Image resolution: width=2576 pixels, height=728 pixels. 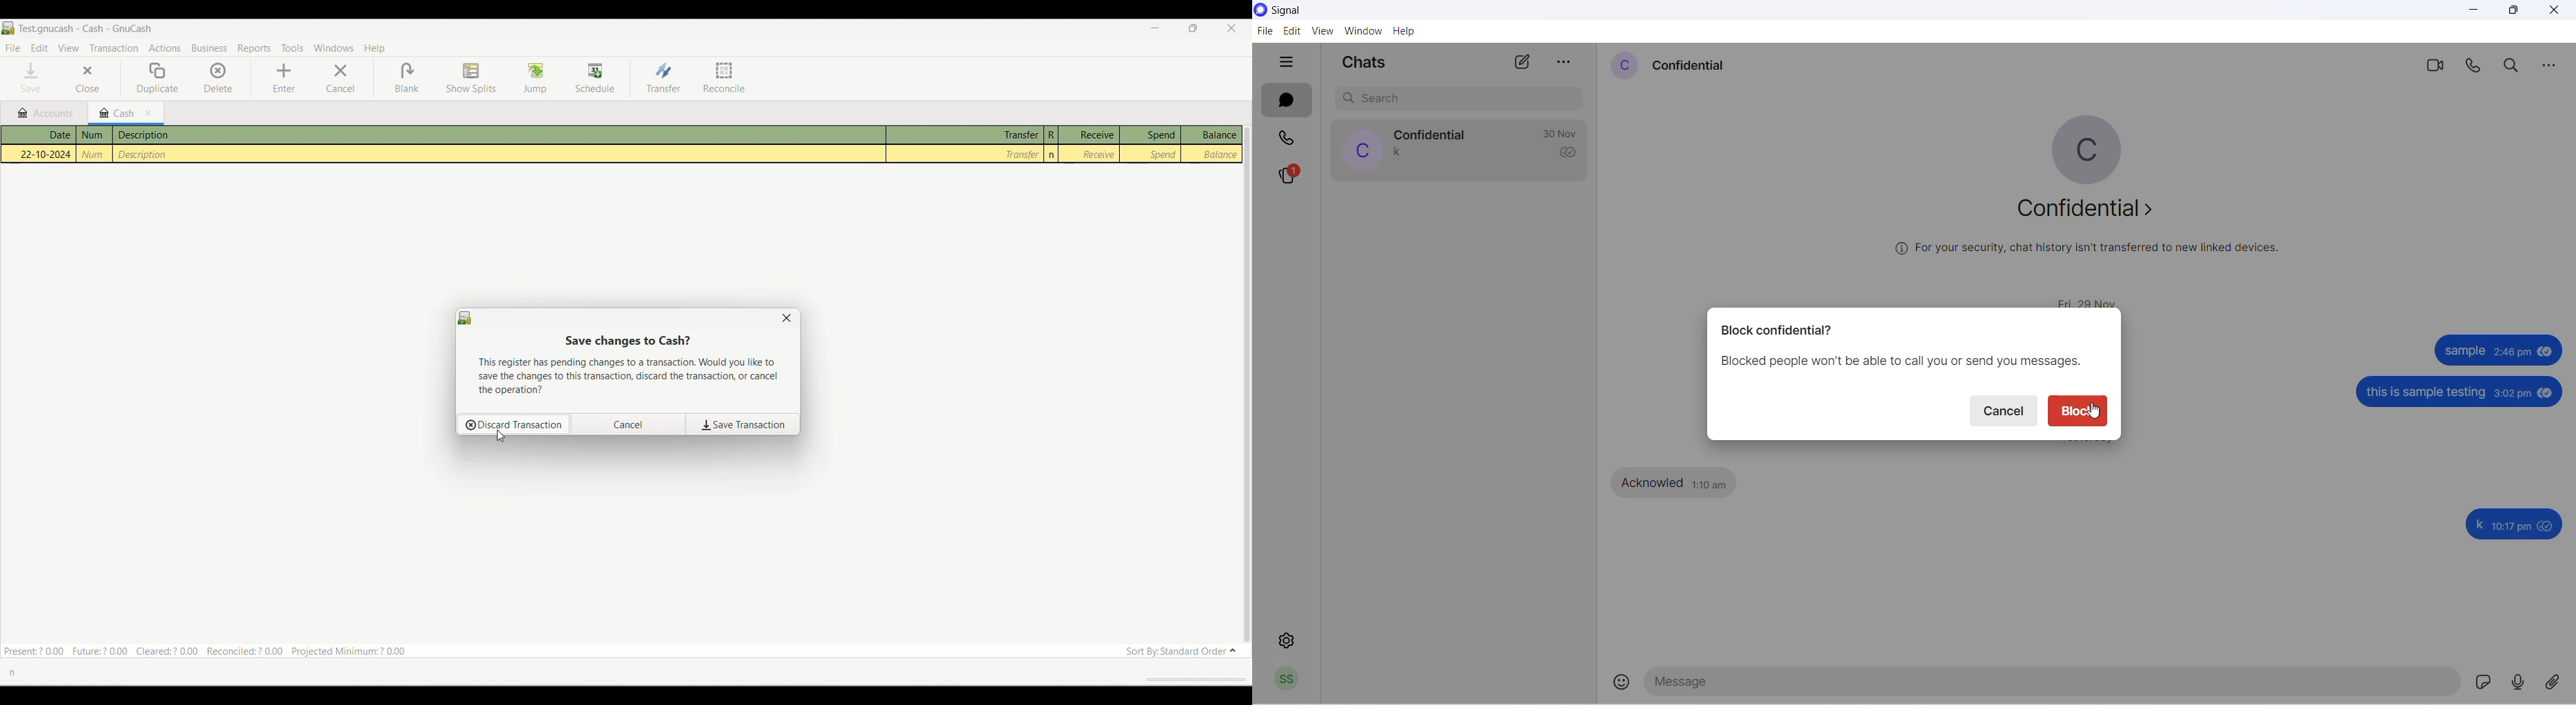 What do you see at coordinates (125, 114) in the screenshot?
I see `Selected open tab` at bounding box center [125, 114].